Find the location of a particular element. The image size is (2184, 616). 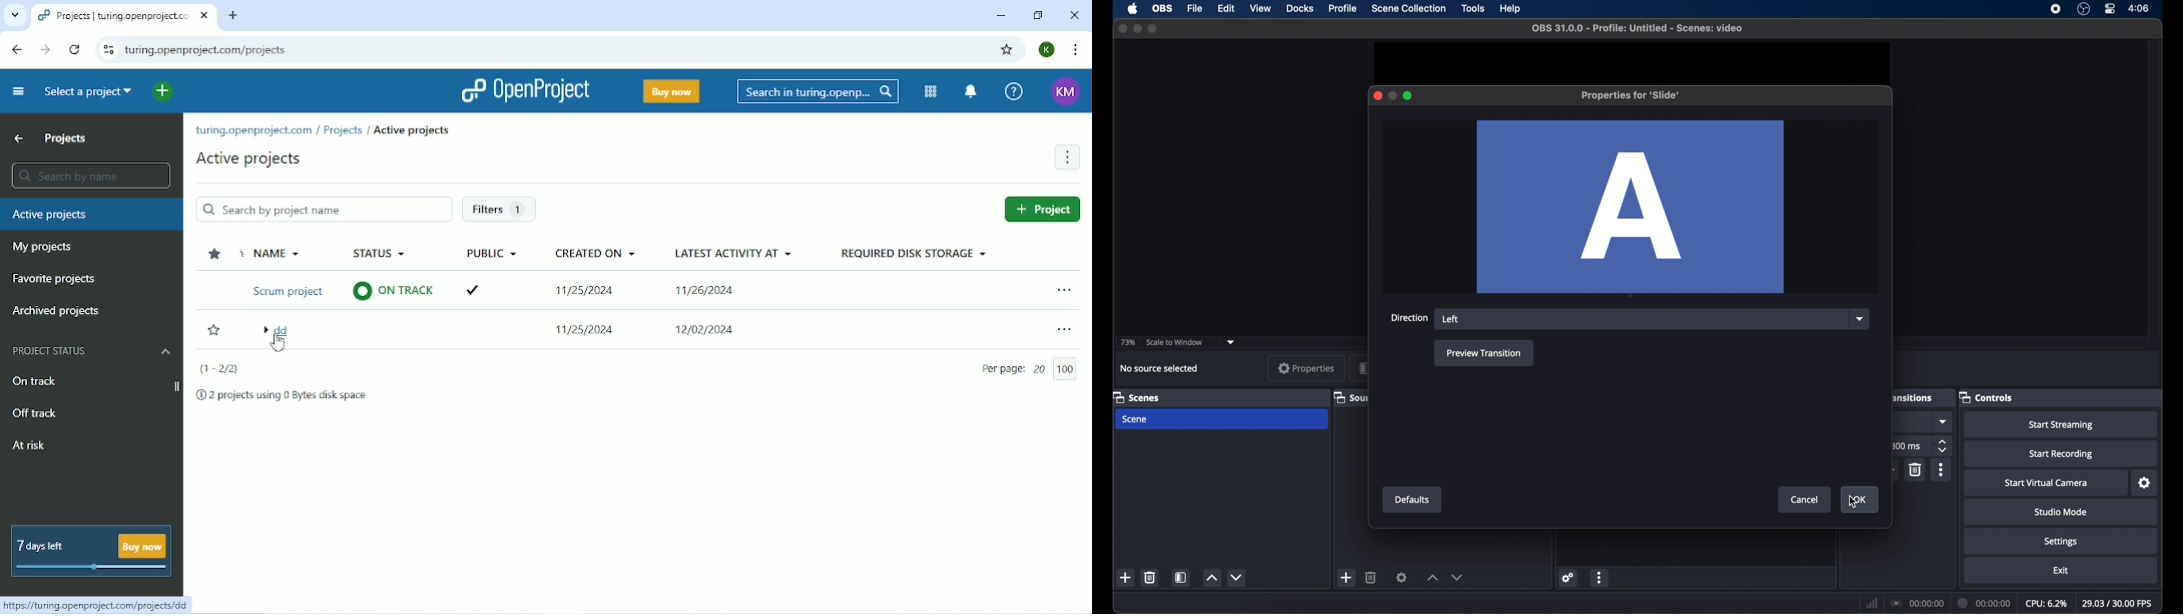

Archived projects is located at coordinates (57, 312).